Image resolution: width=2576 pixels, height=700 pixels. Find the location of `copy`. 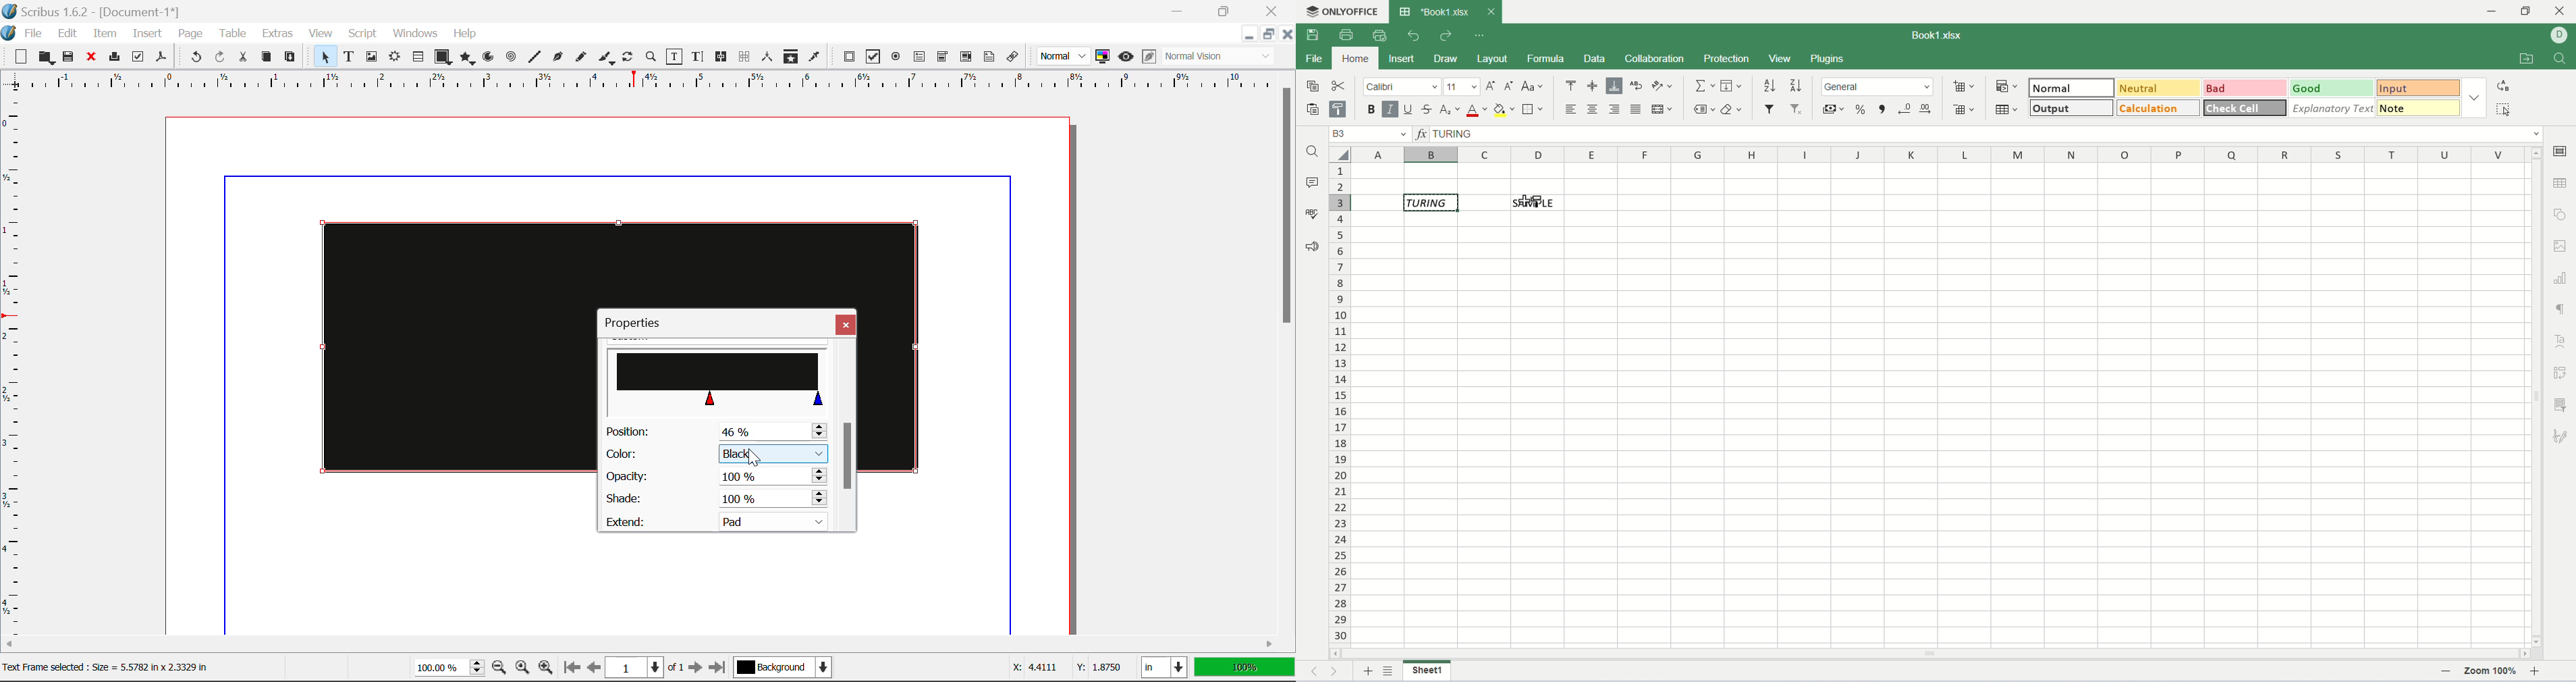

copy is located at coordinates (1308, 85).